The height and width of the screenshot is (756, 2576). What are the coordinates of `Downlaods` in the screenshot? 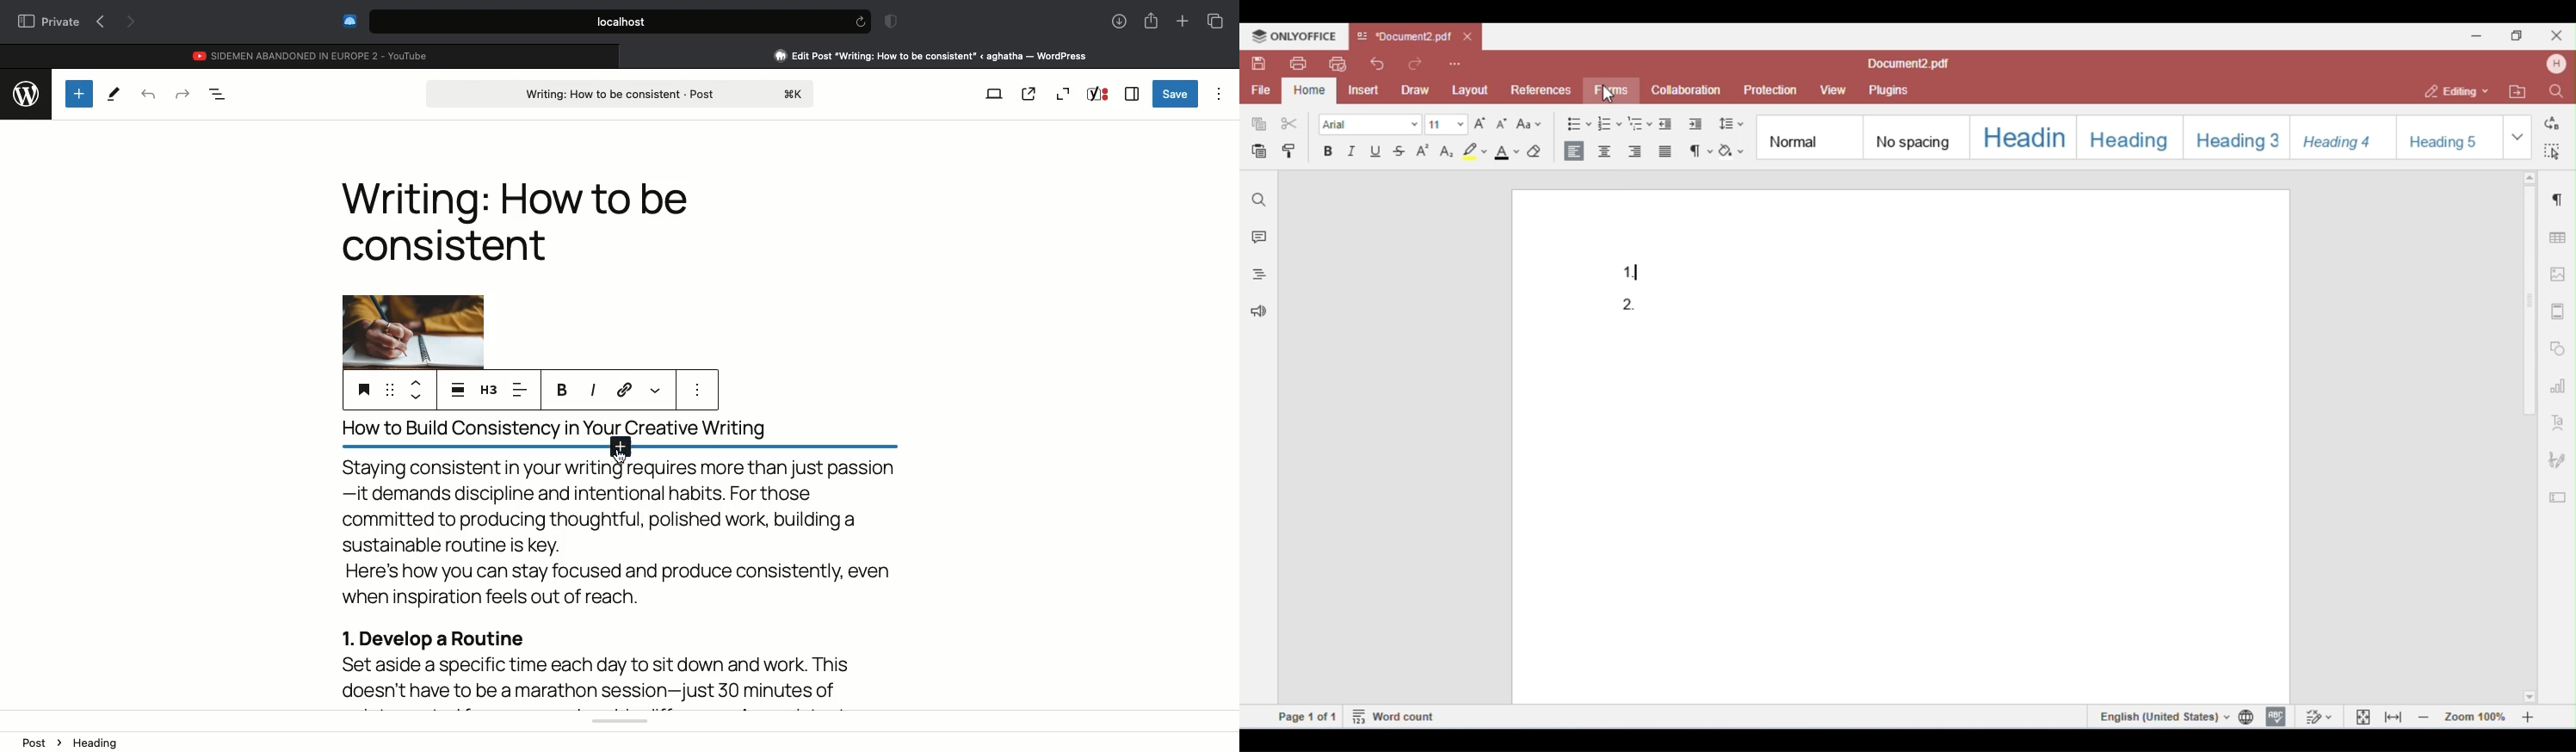 It's located at (1116, 22).